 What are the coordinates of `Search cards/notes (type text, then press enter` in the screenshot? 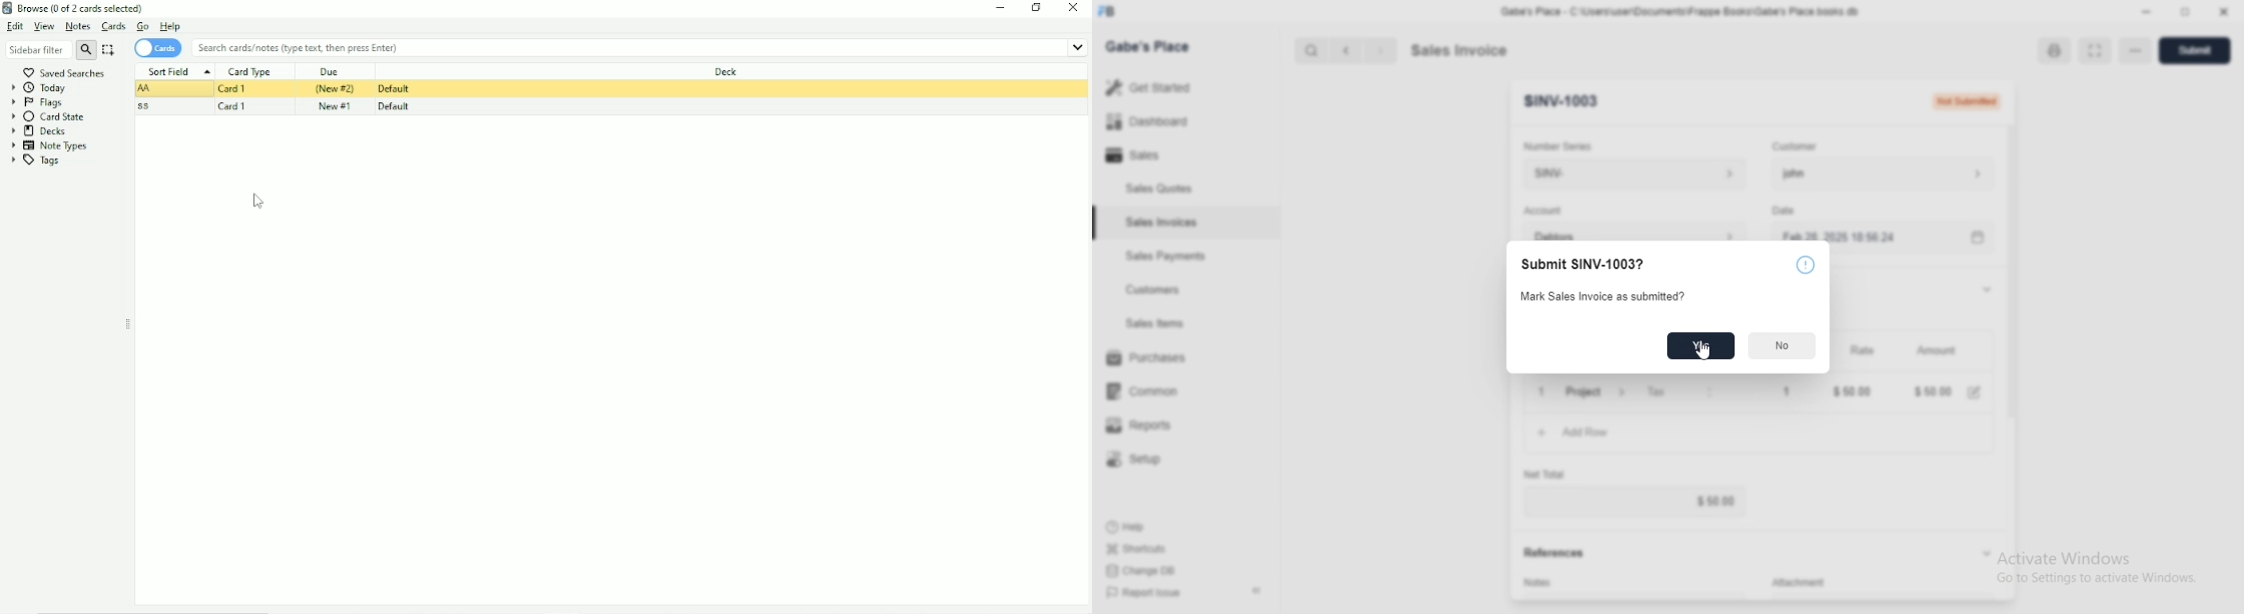 It's located at (640, 48).